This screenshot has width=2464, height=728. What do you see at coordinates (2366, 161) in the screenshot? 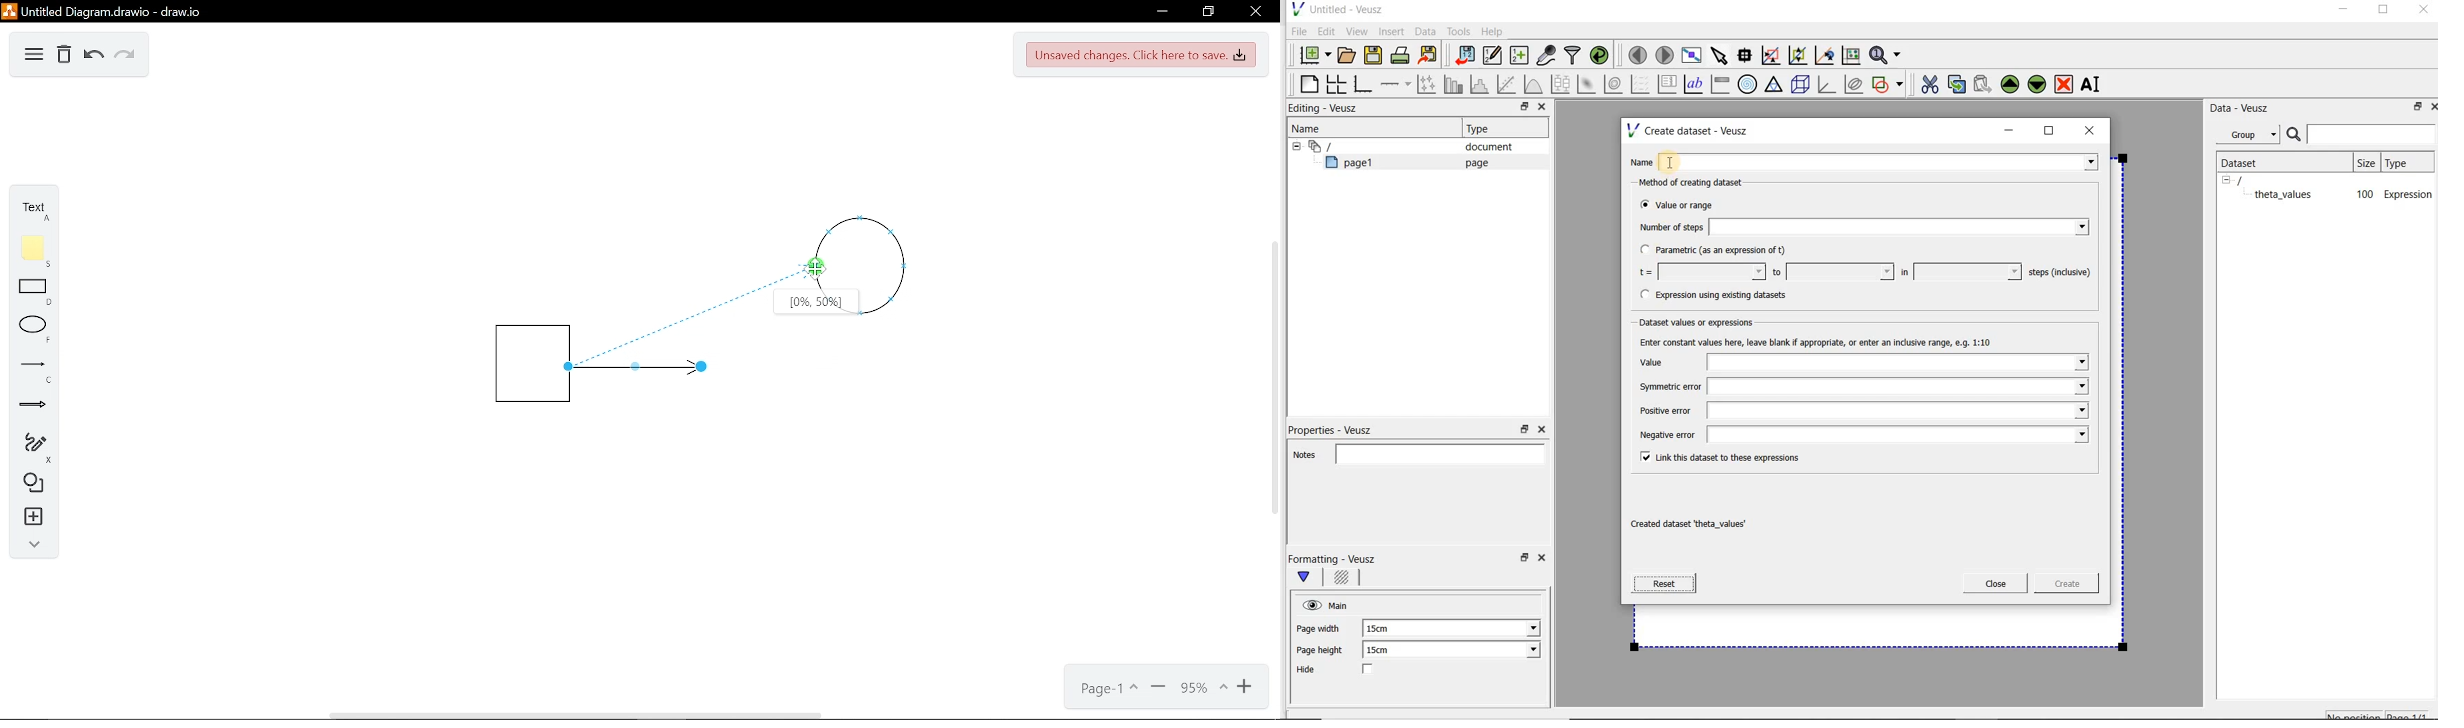
I see `size` at bounding box center [2366, 161].